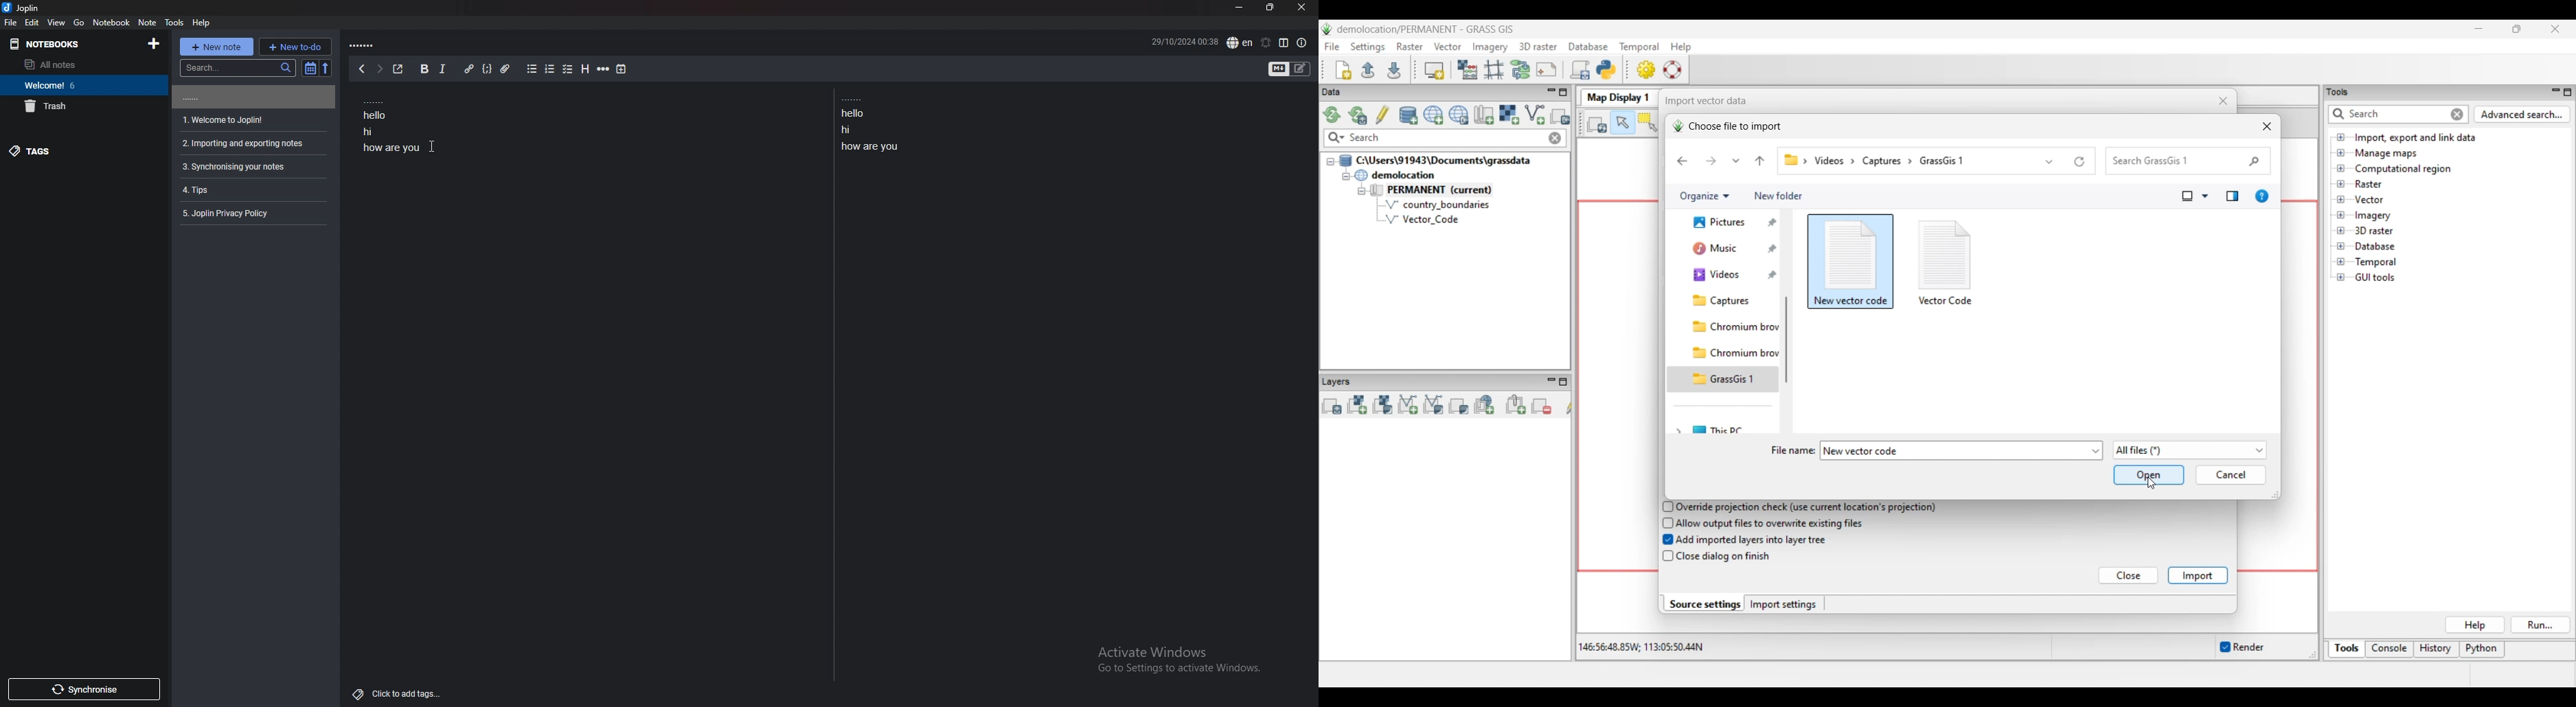  Describe the element at coordinates (215, 47) in the screenshot. I see `new note` at that location.